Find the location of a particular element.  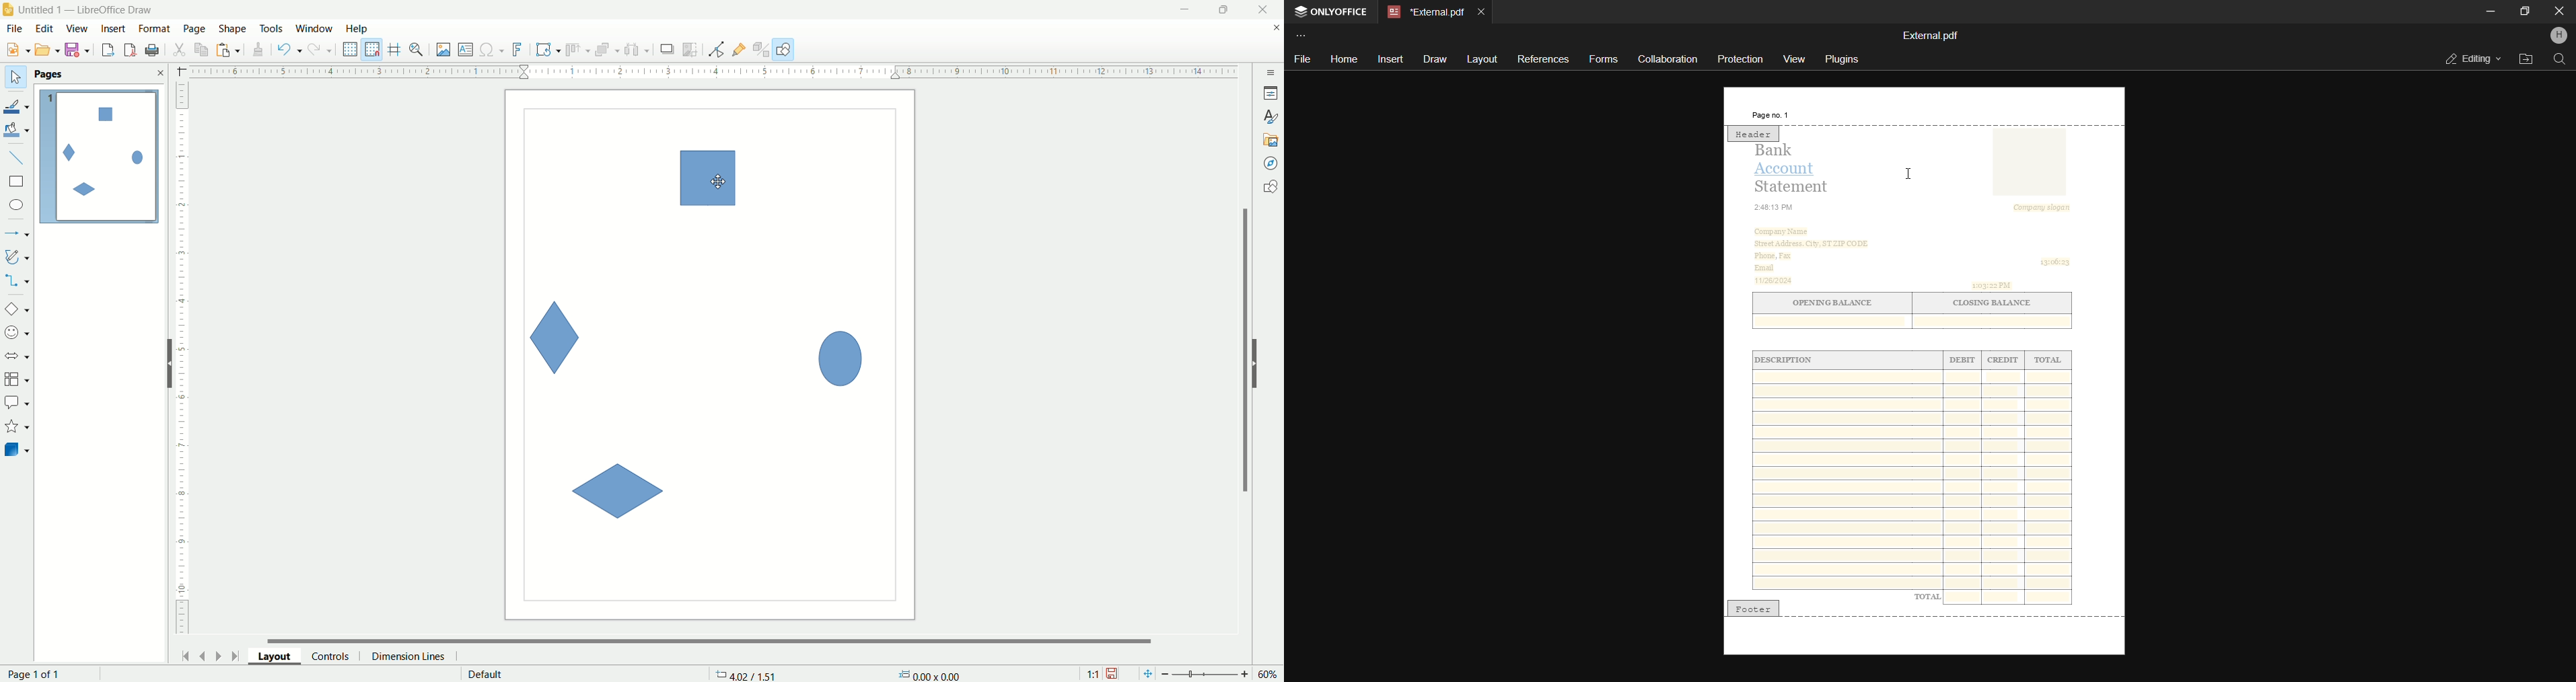

anchor point is located at coordinates (928, 675).